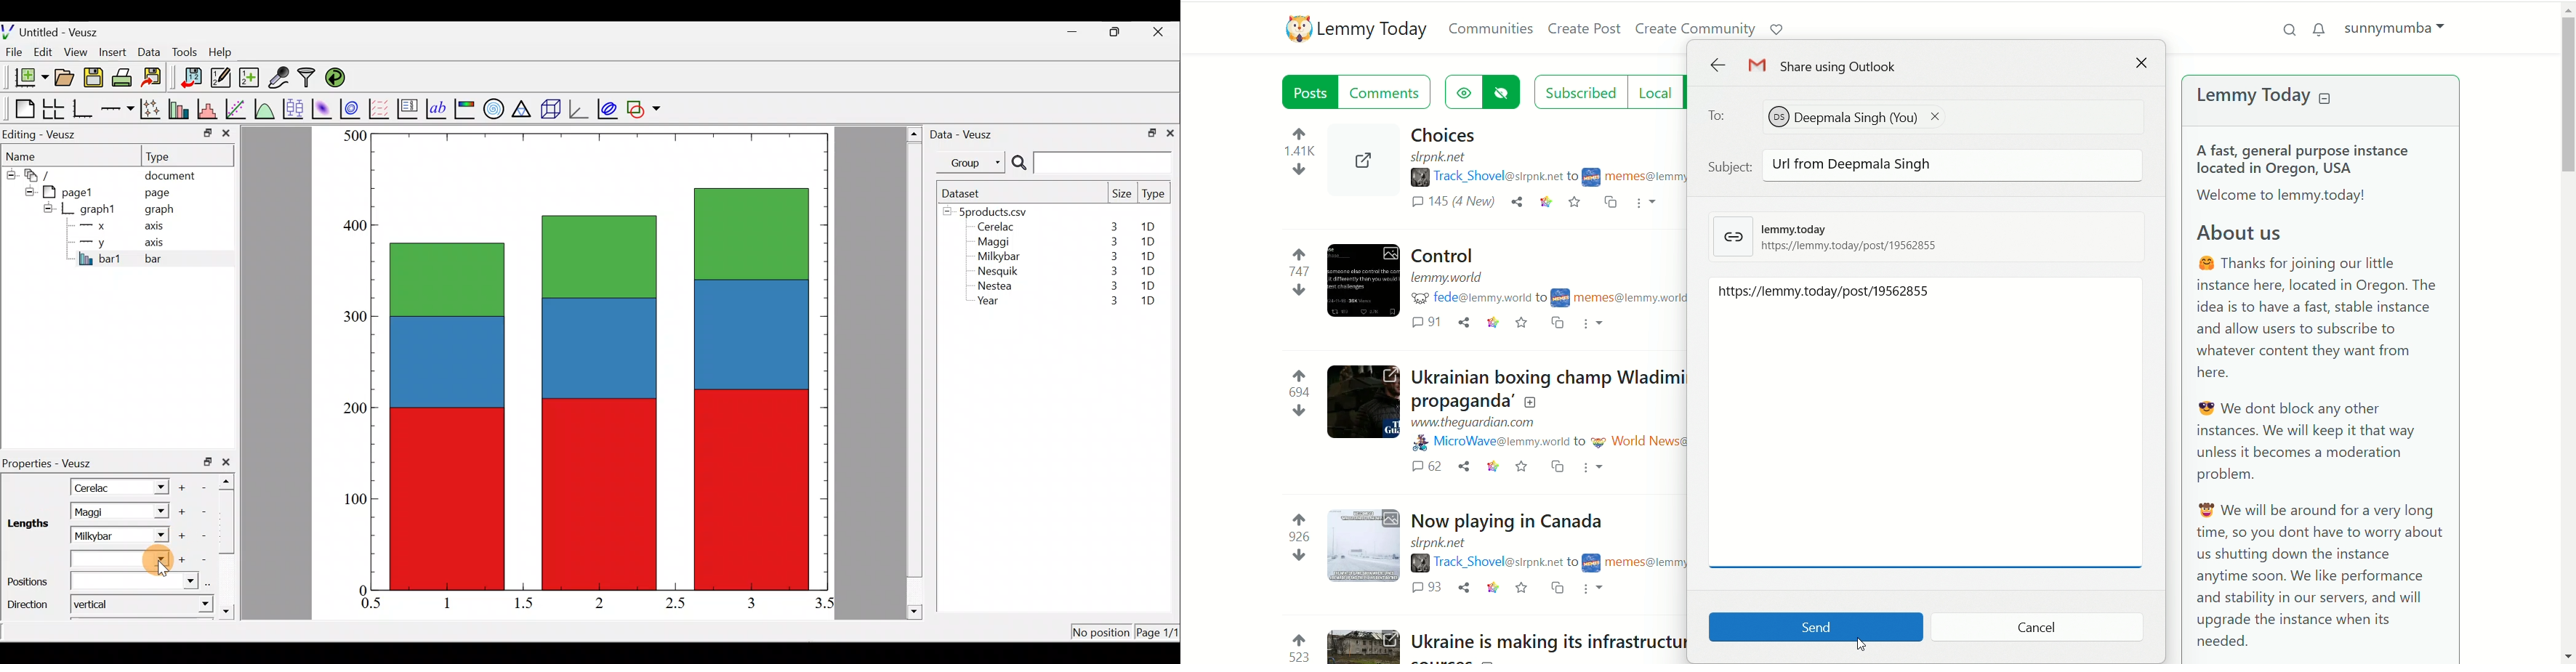 The height and width of the screenshot is (672, 2576). Describe the element at coordinates (173, 258) in the screenshot. I see `bar` at that location.